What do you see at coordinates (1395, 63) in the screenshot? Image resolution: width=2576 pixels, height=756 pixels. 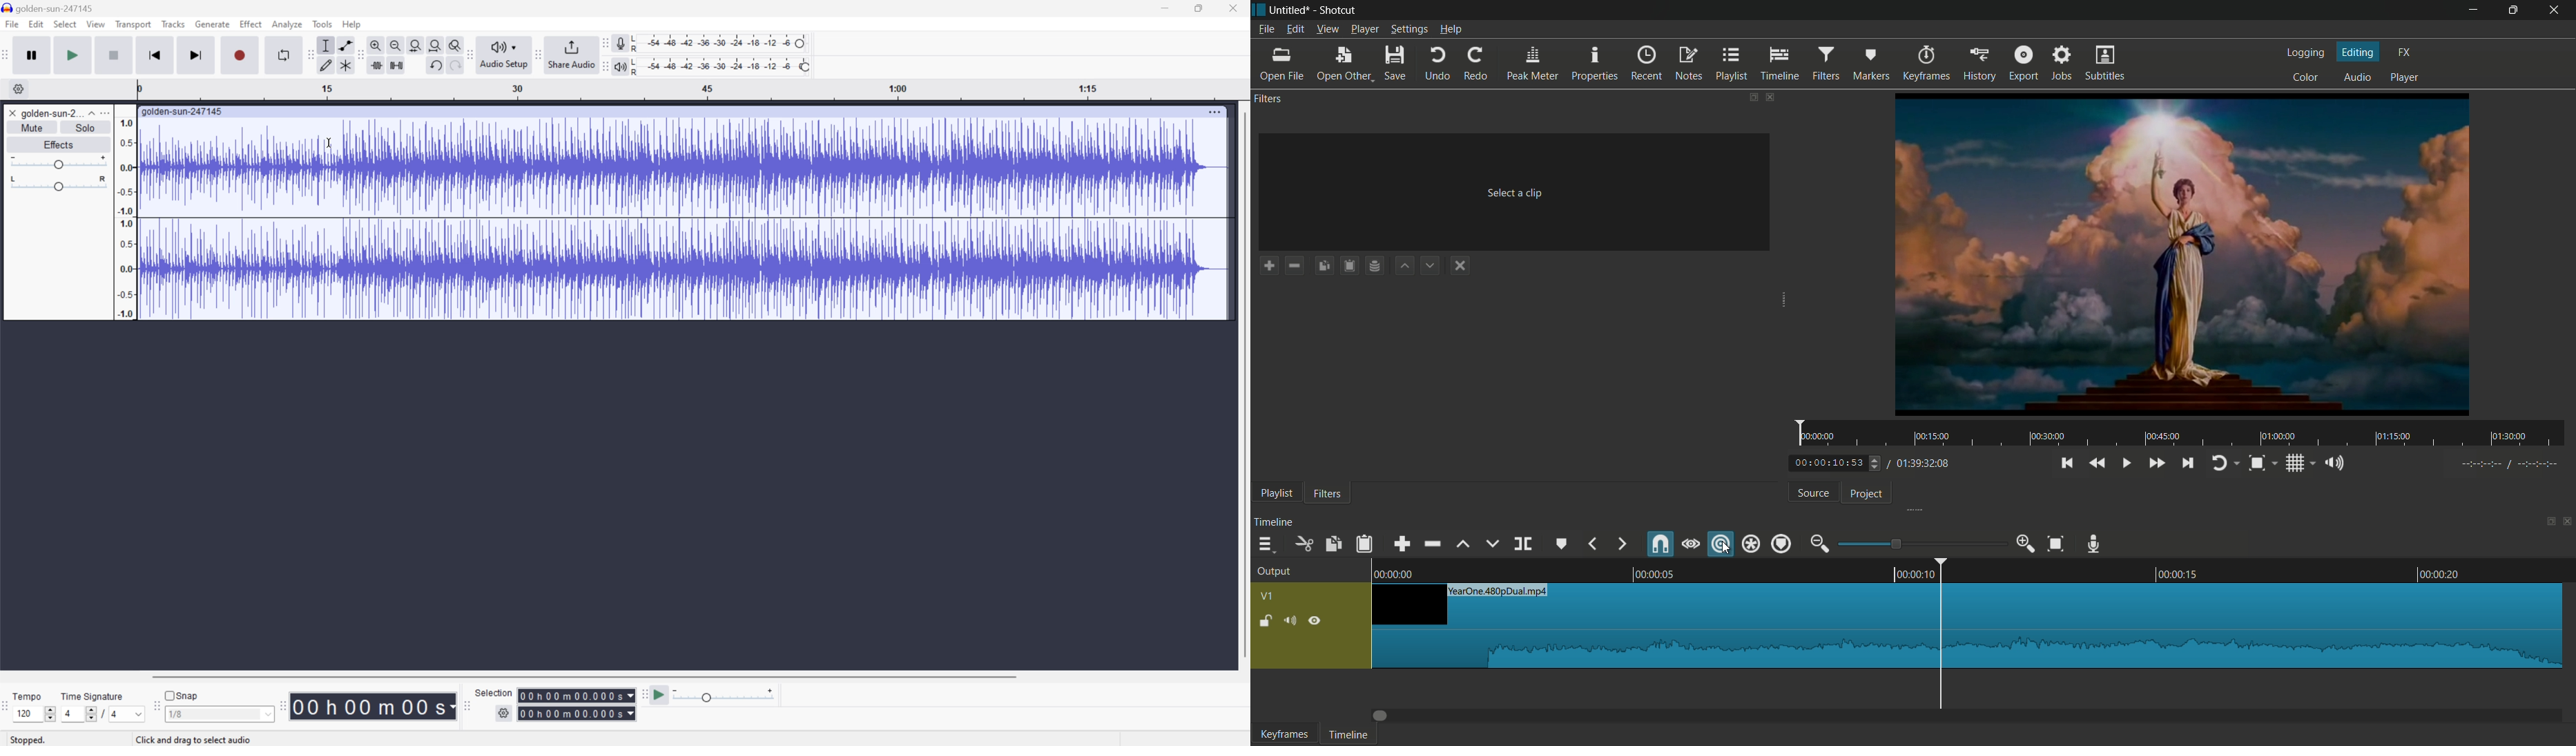 I see `save` at bounding box center [1395, 63].